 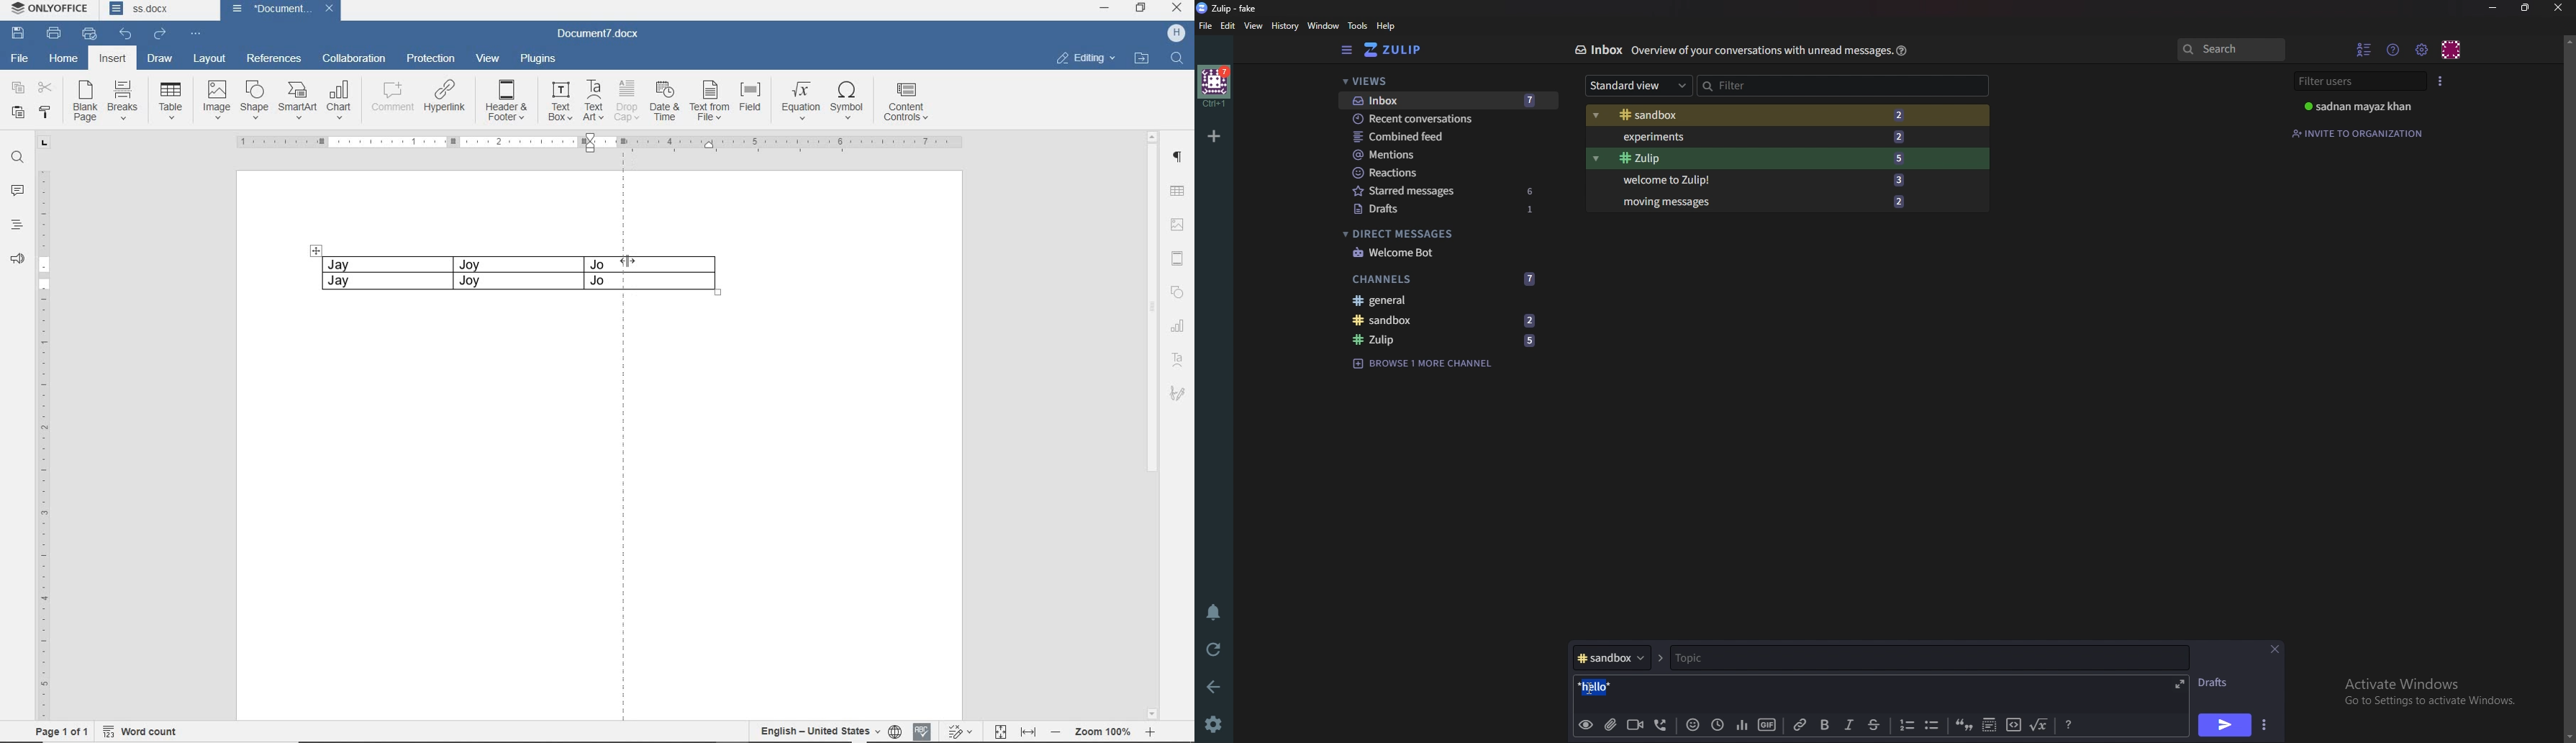 What do you see at coordinates (1001, 729) in the screenshot?
I see `FIT TO PAGE` at bounding box center [1001, 729].